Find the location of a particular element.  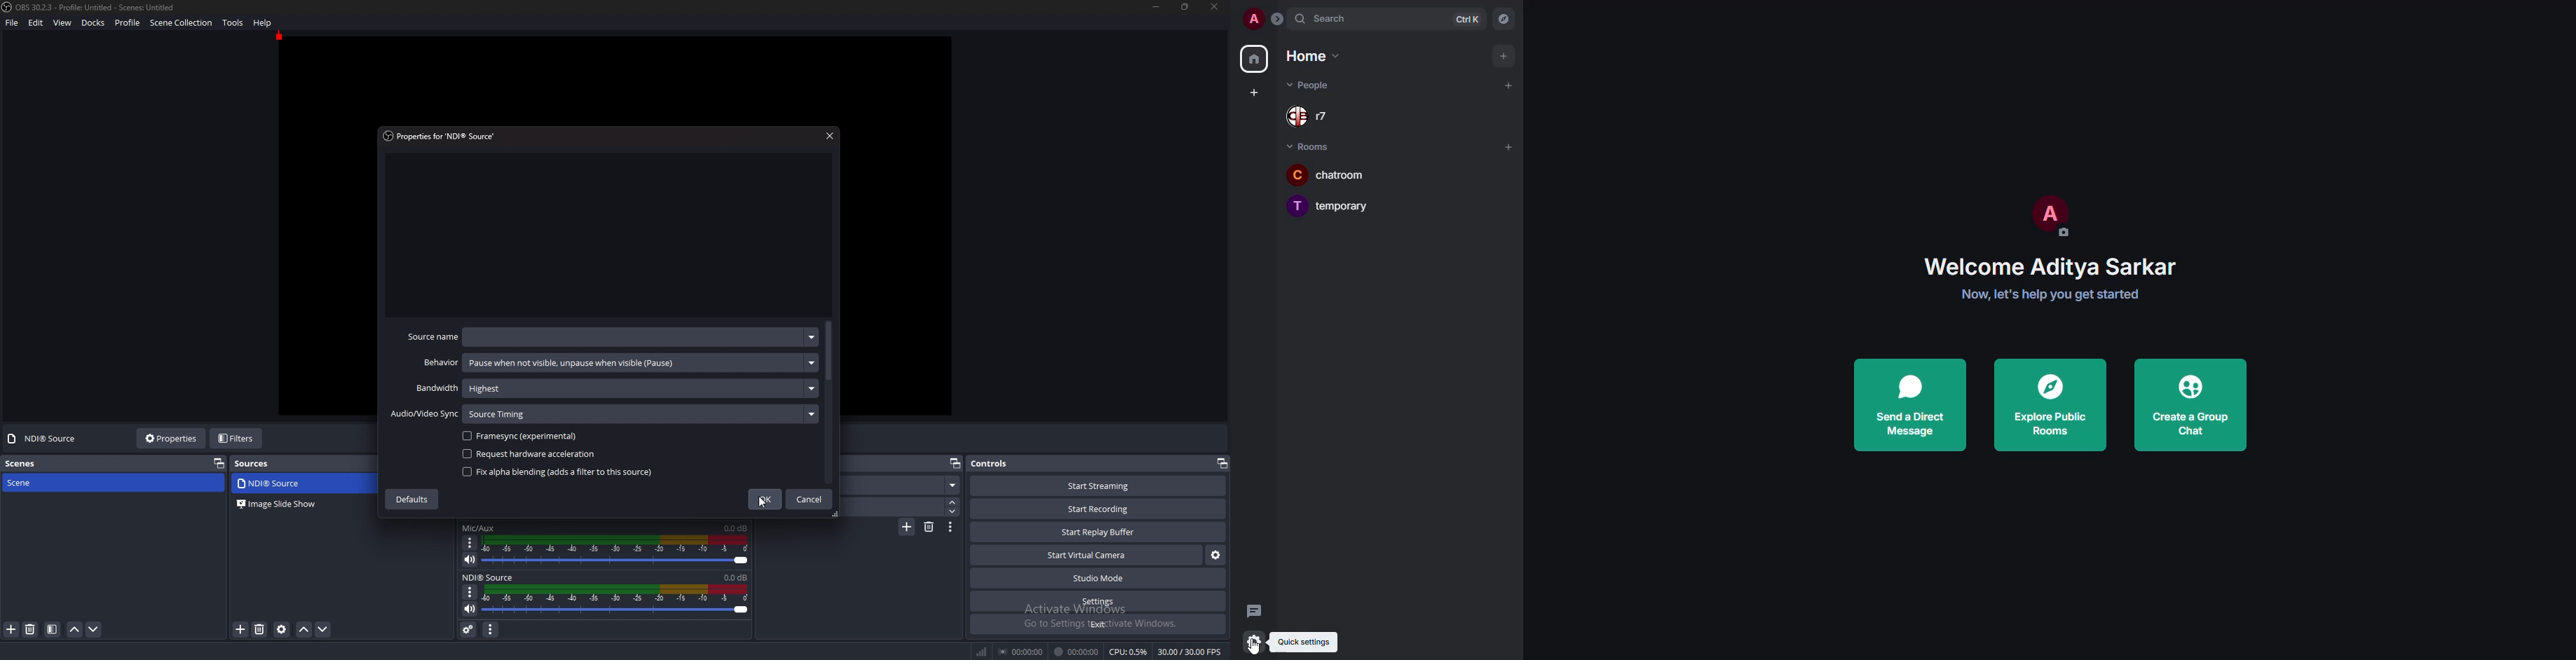

scroll bar is located at coordinates (831, 349).